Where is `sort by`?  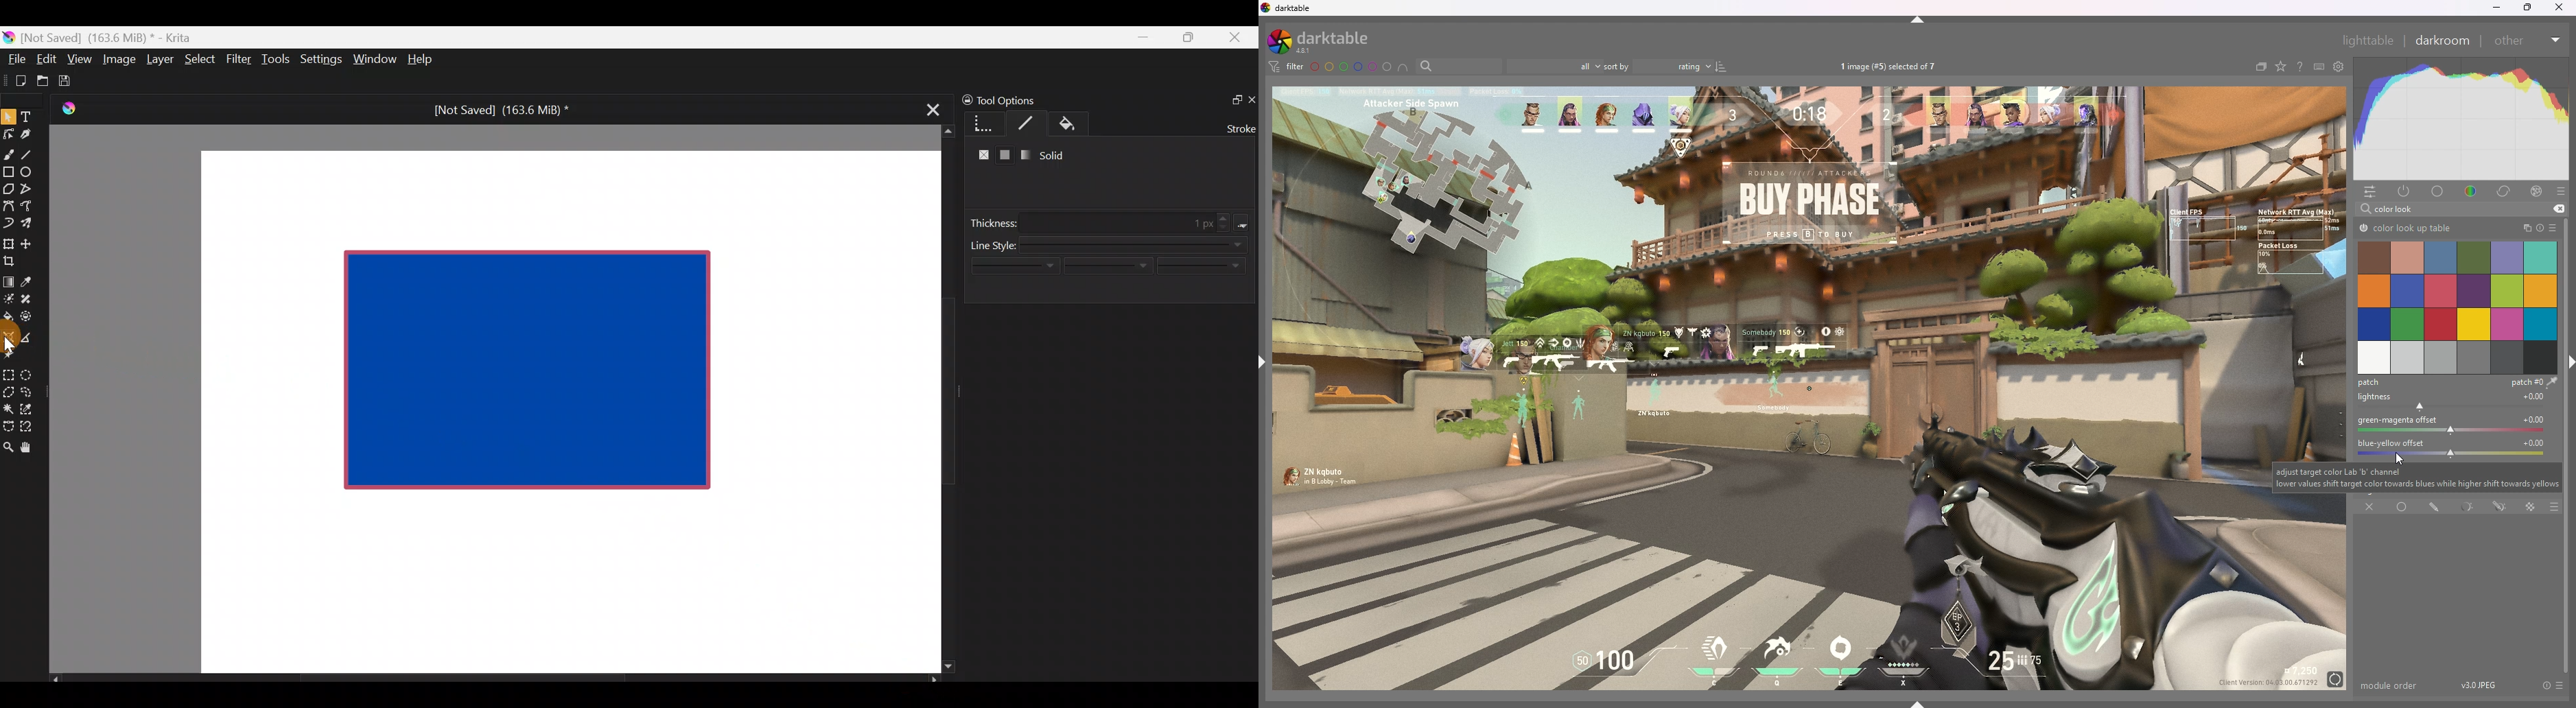
sort by is located at coordinates (1657, 66).